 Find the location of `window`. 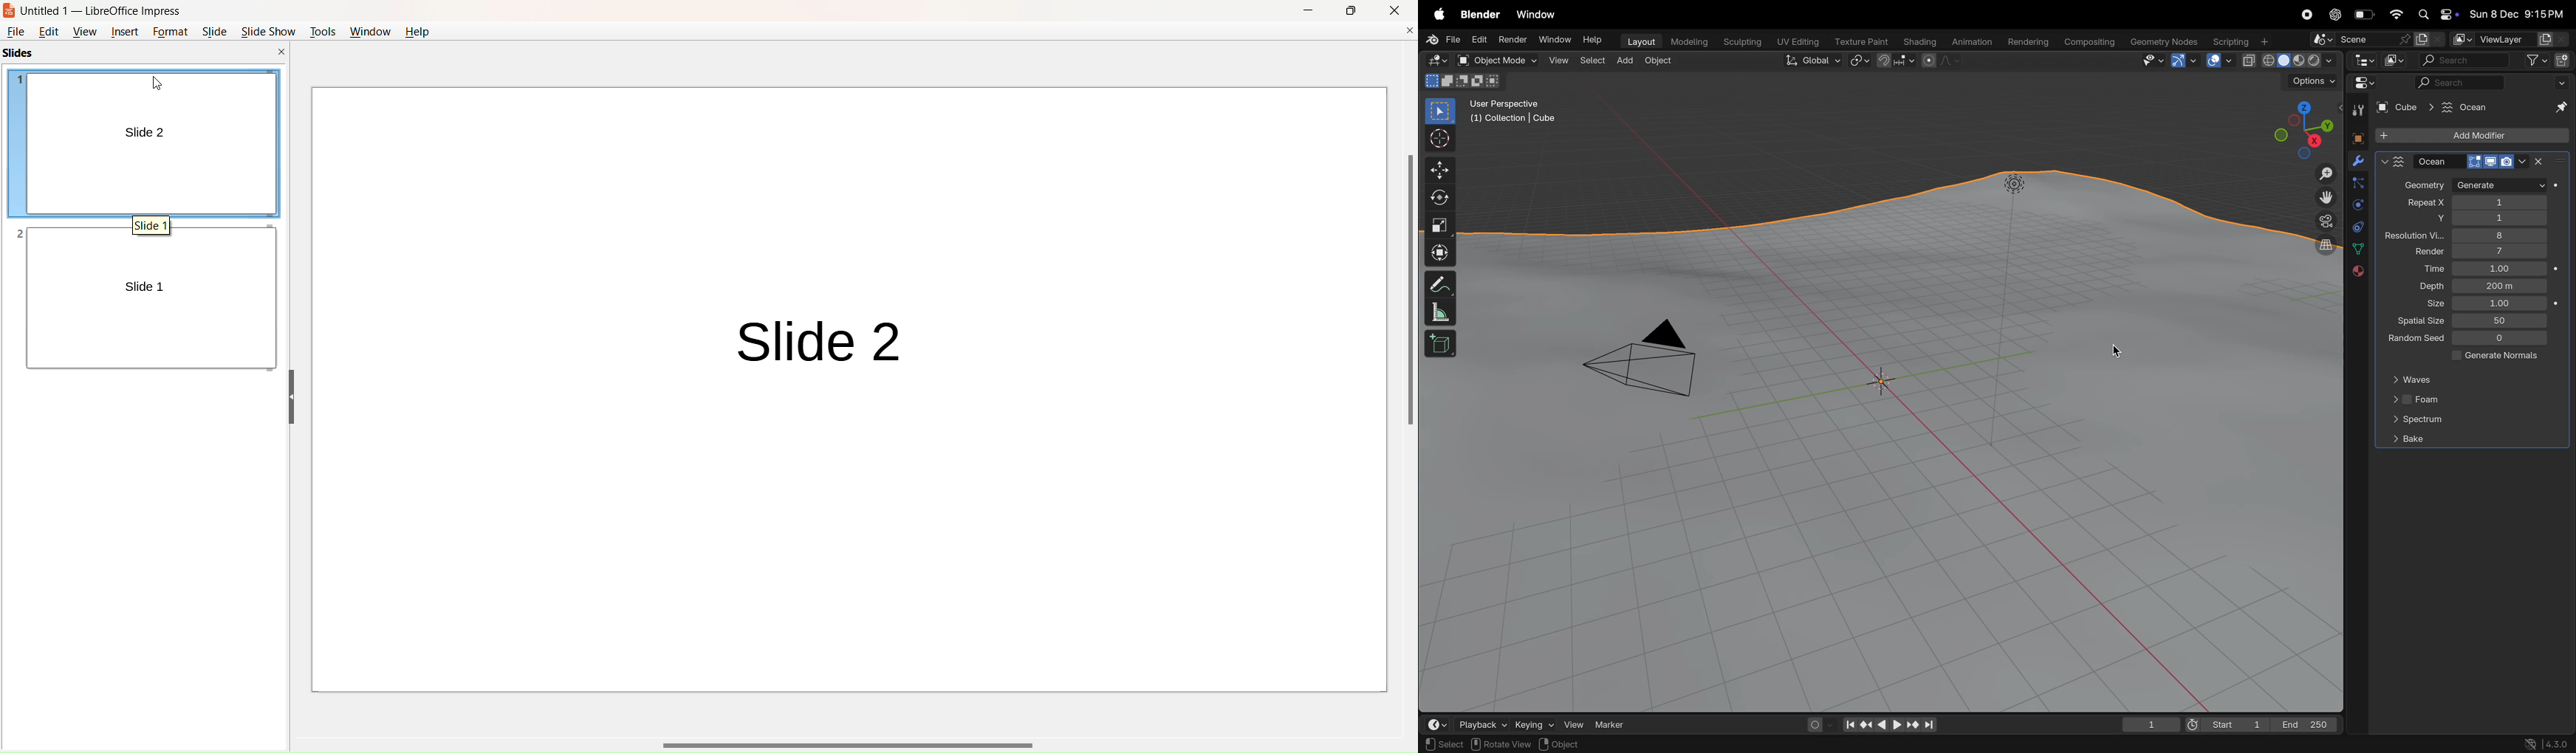

window is located at coordinates (368, 31).